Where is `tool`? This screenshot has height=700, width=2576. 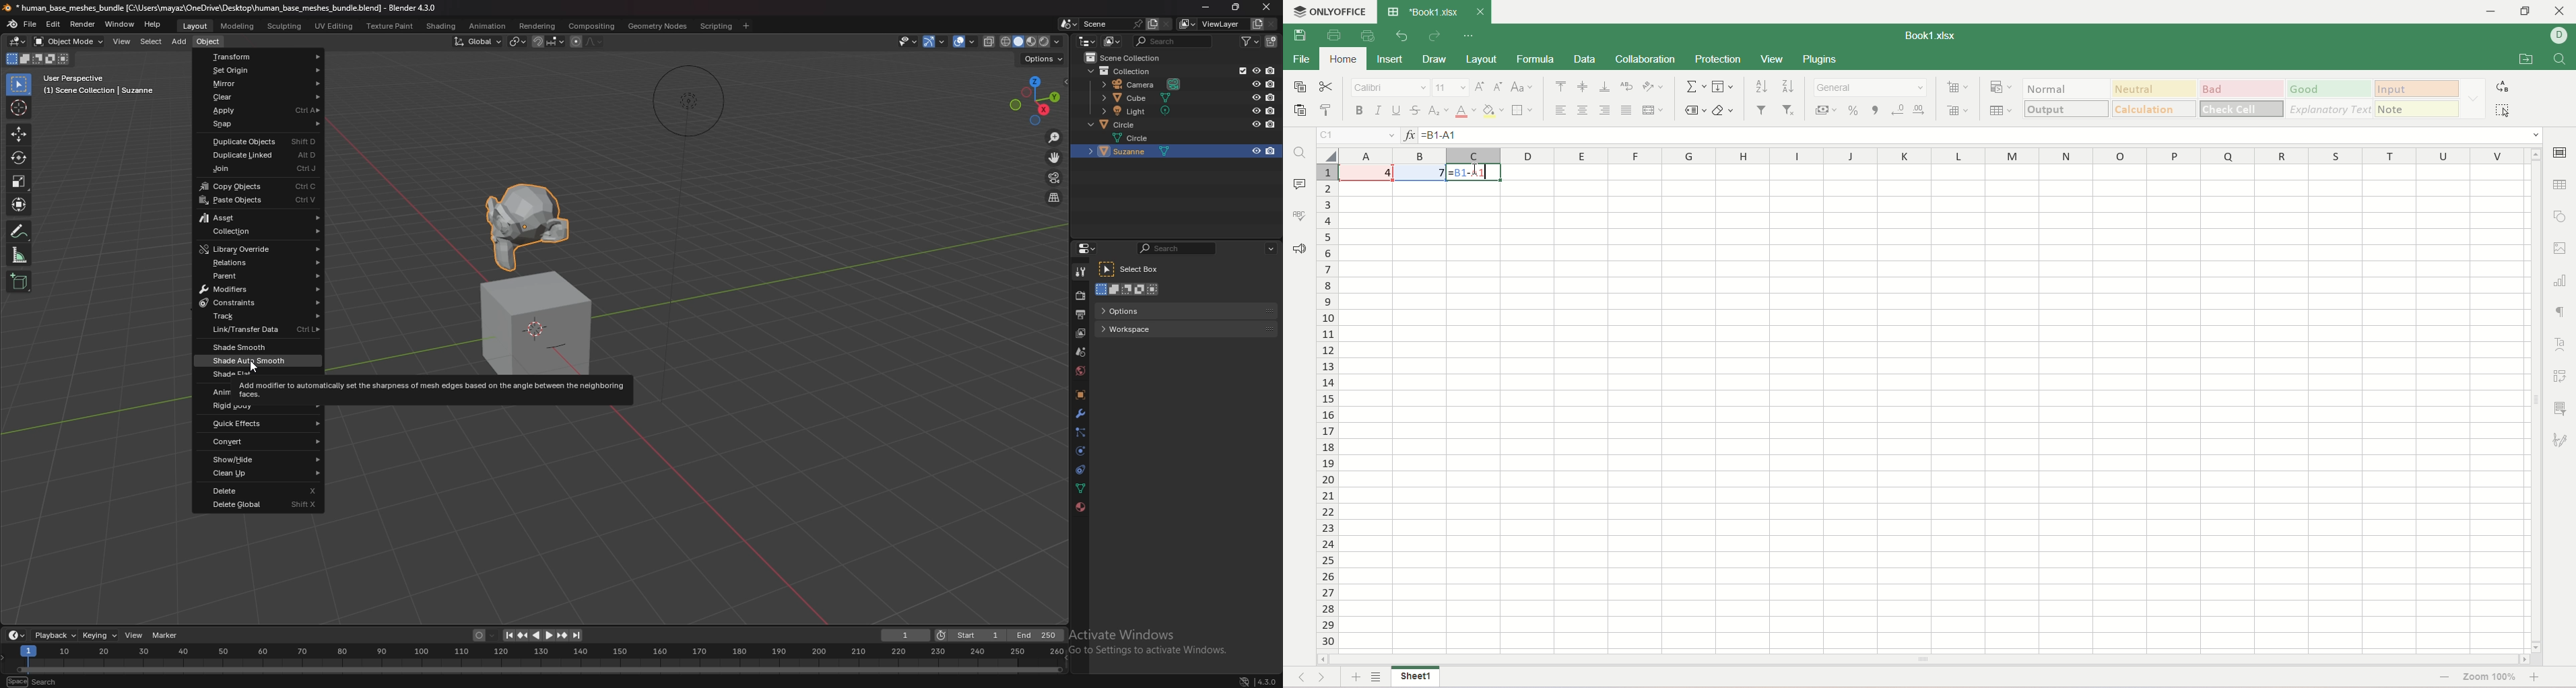
tool is located at coordinates (1081, 273).